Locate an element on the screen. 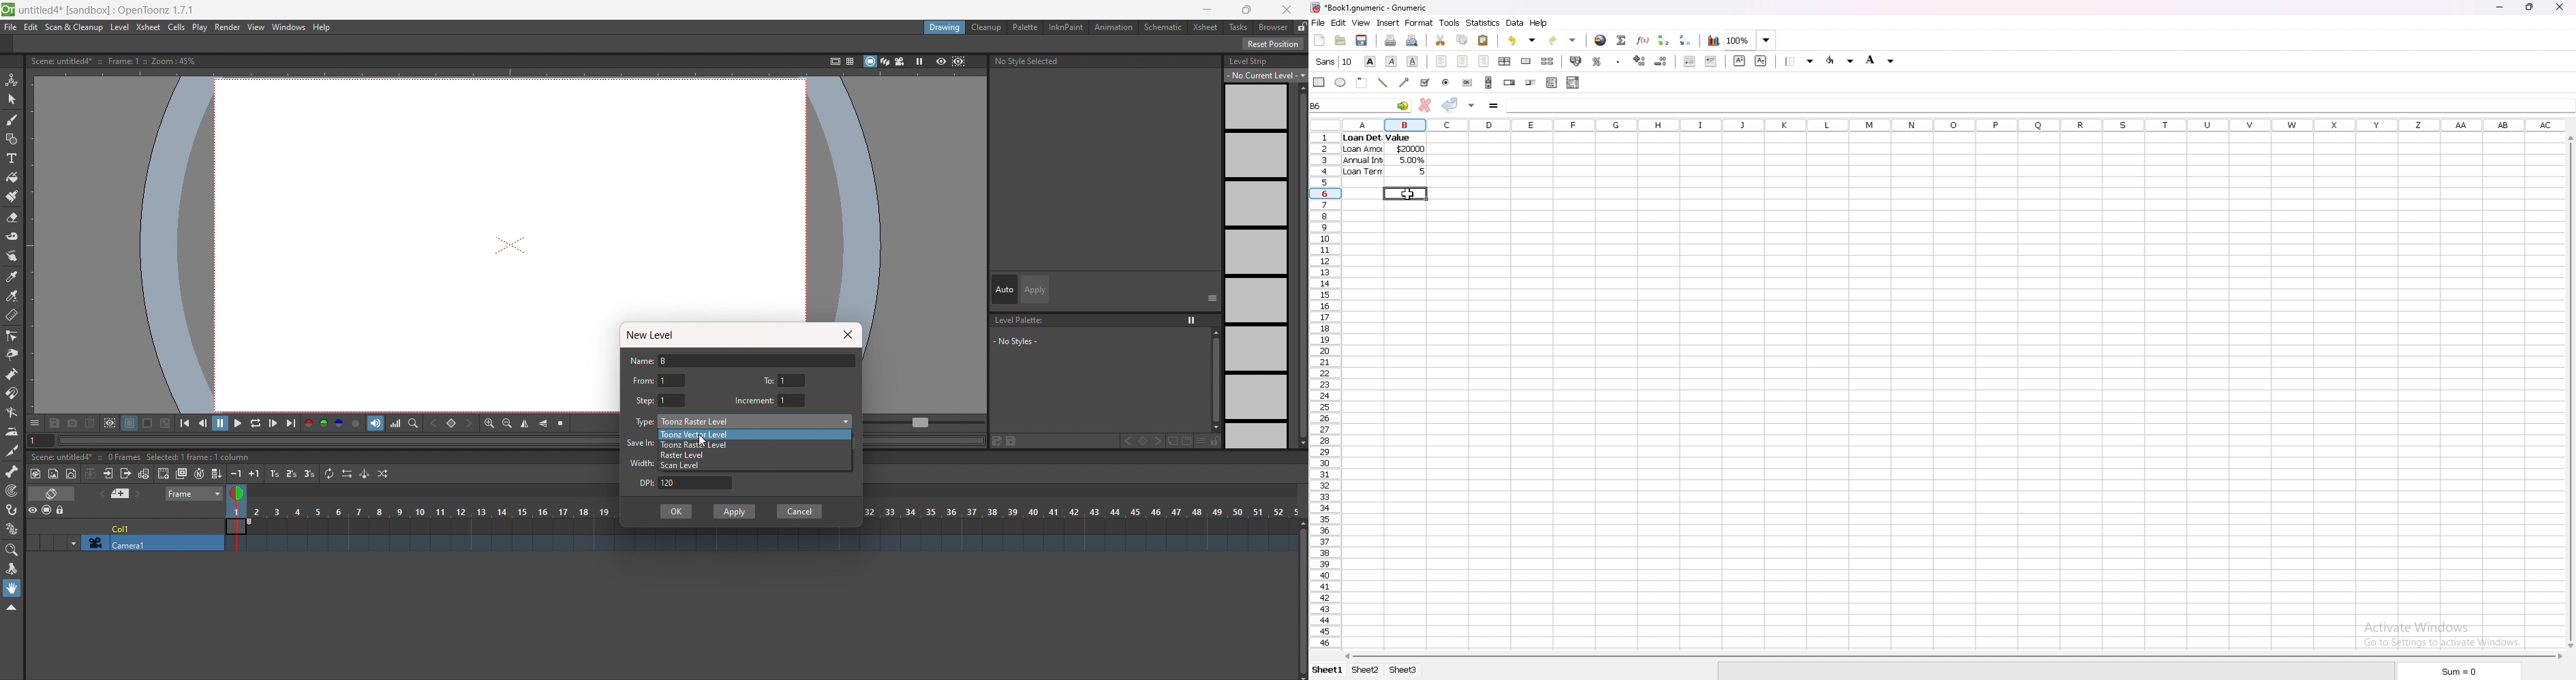 This screenshot has width=2576, height=700. rectangle is located at coordinates (1319, 81).